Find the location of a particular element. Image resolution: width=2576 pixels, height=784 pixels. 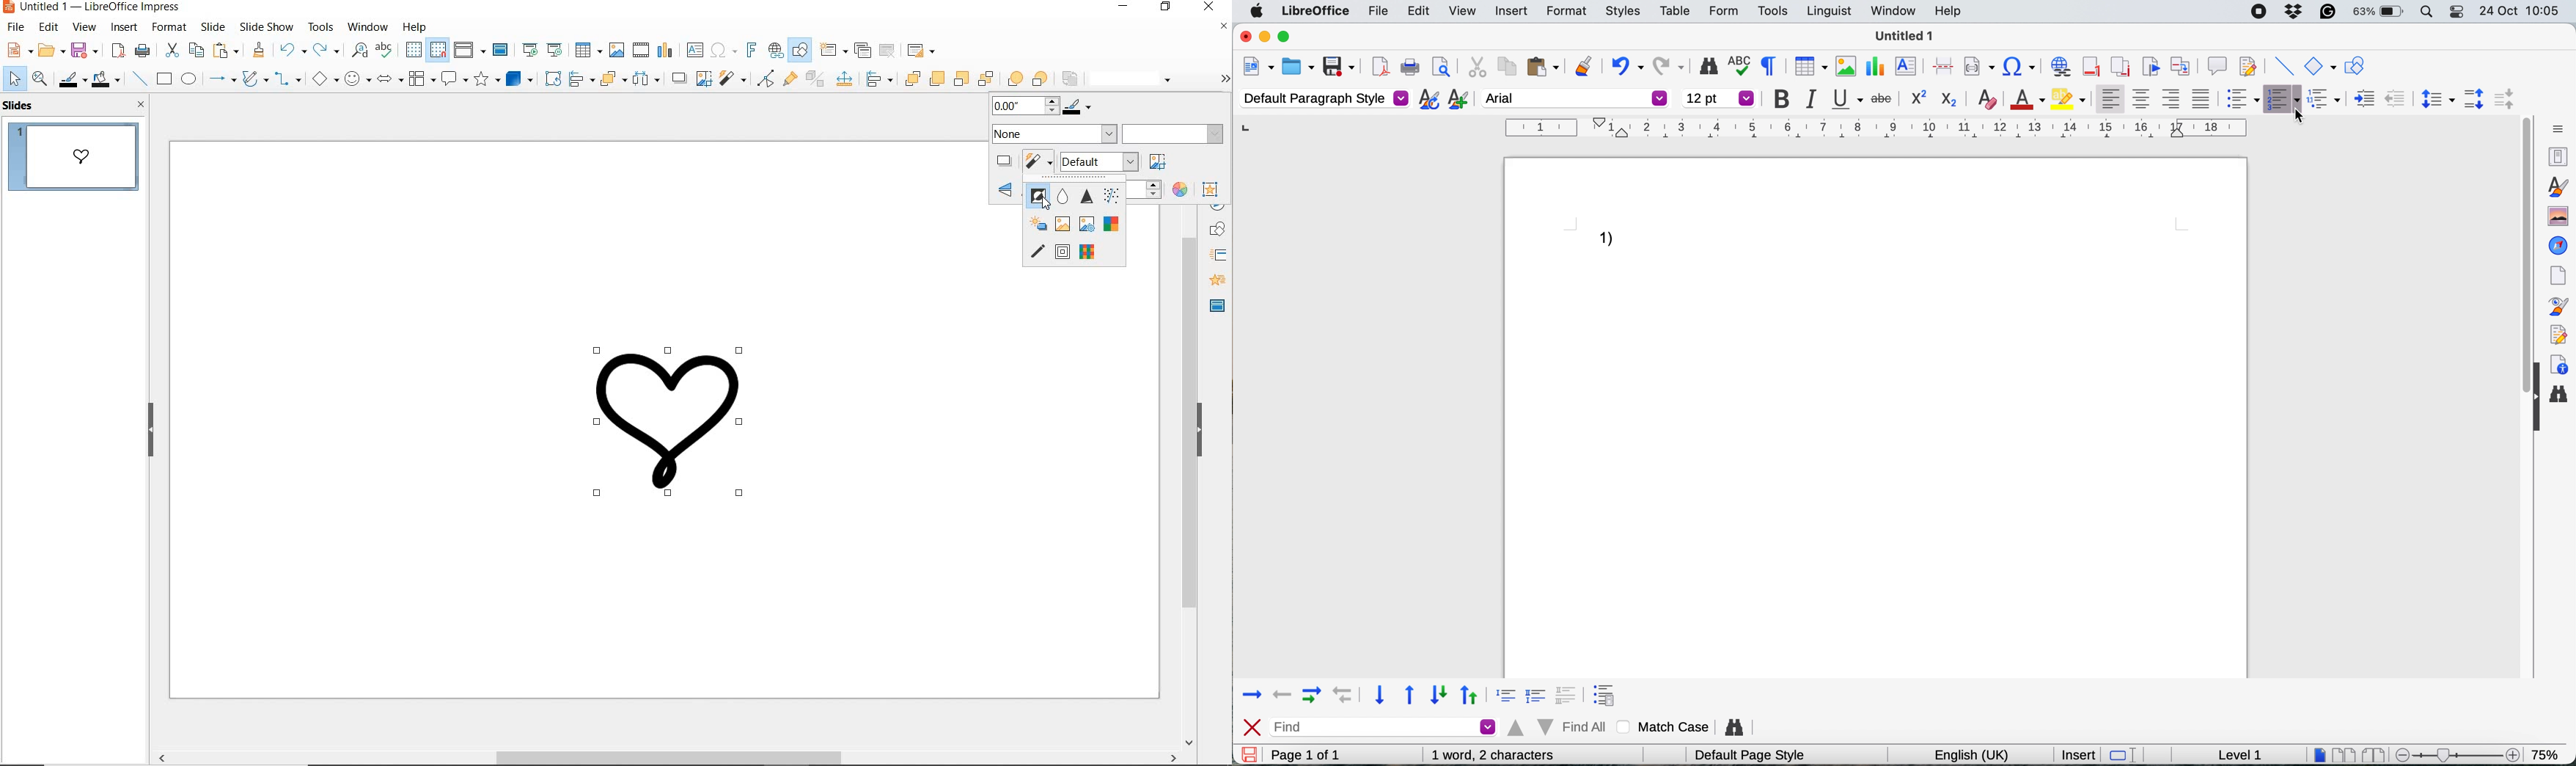

redo is located at coordinates (326, 51).